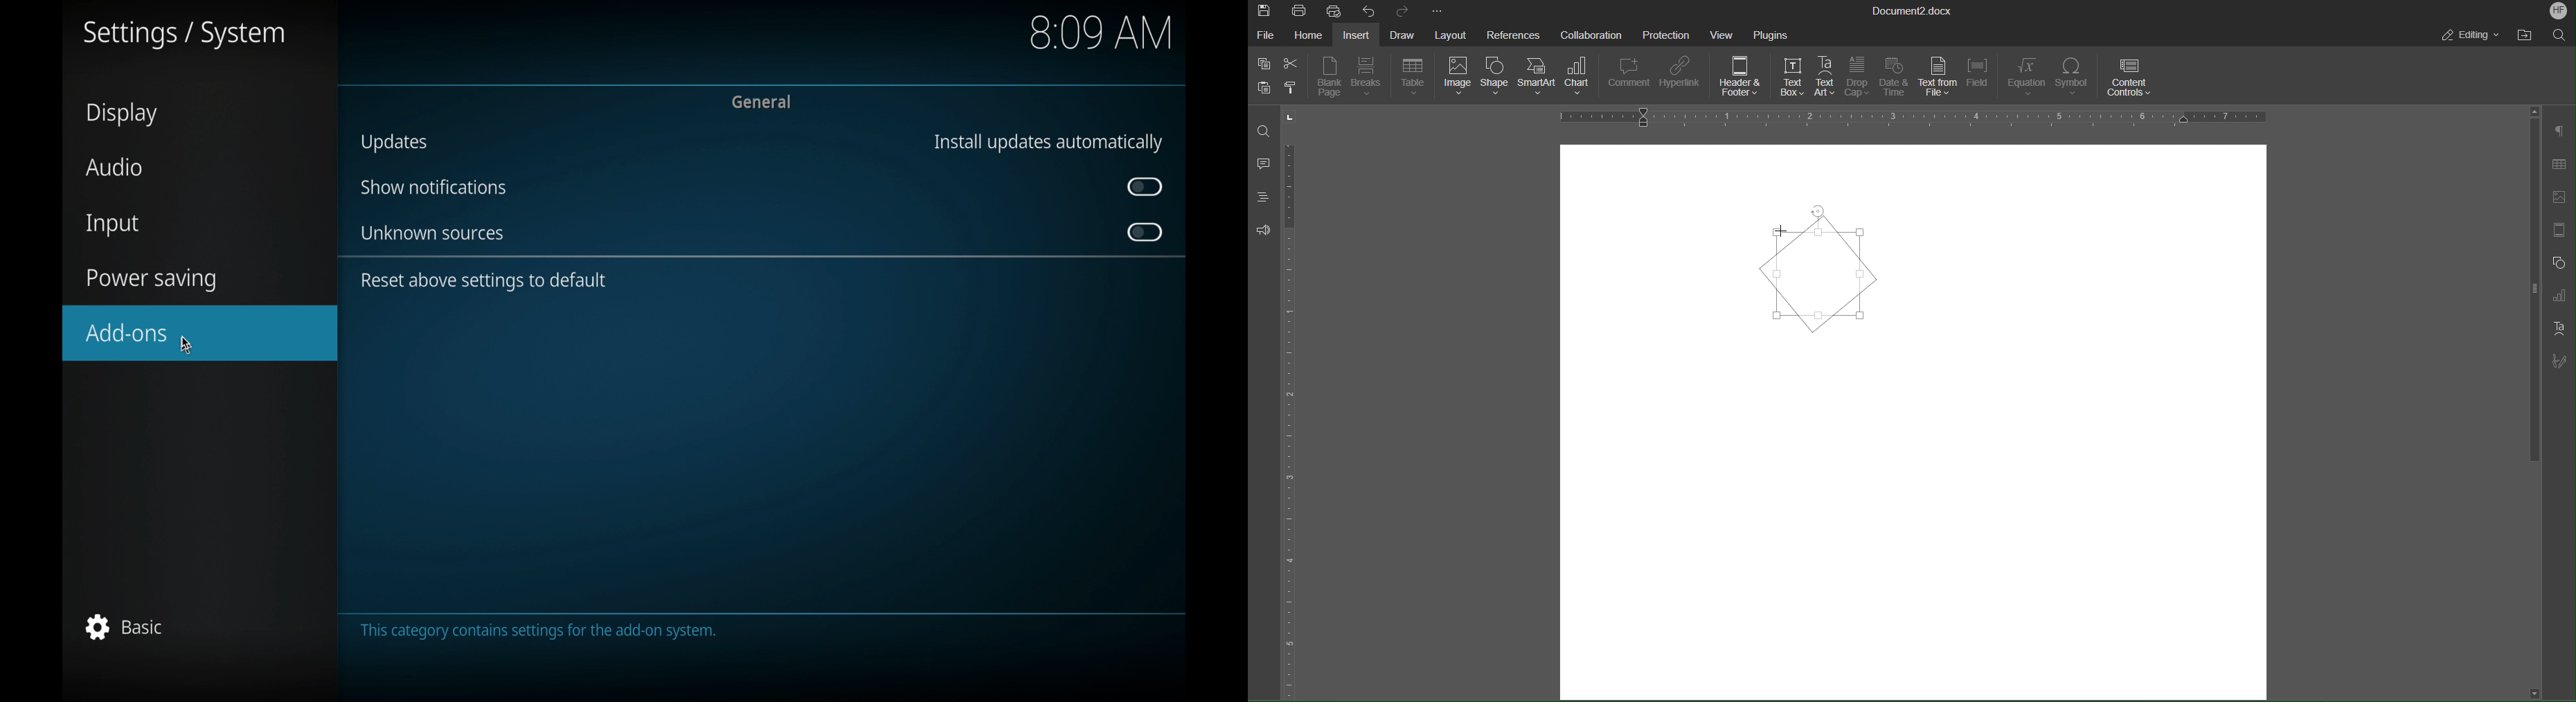 This screenshot has height=728, width=2576. What do you see at coordinates (1300, 10) in the screenshot?
I see `Print` at bounding box center [1300, 10].